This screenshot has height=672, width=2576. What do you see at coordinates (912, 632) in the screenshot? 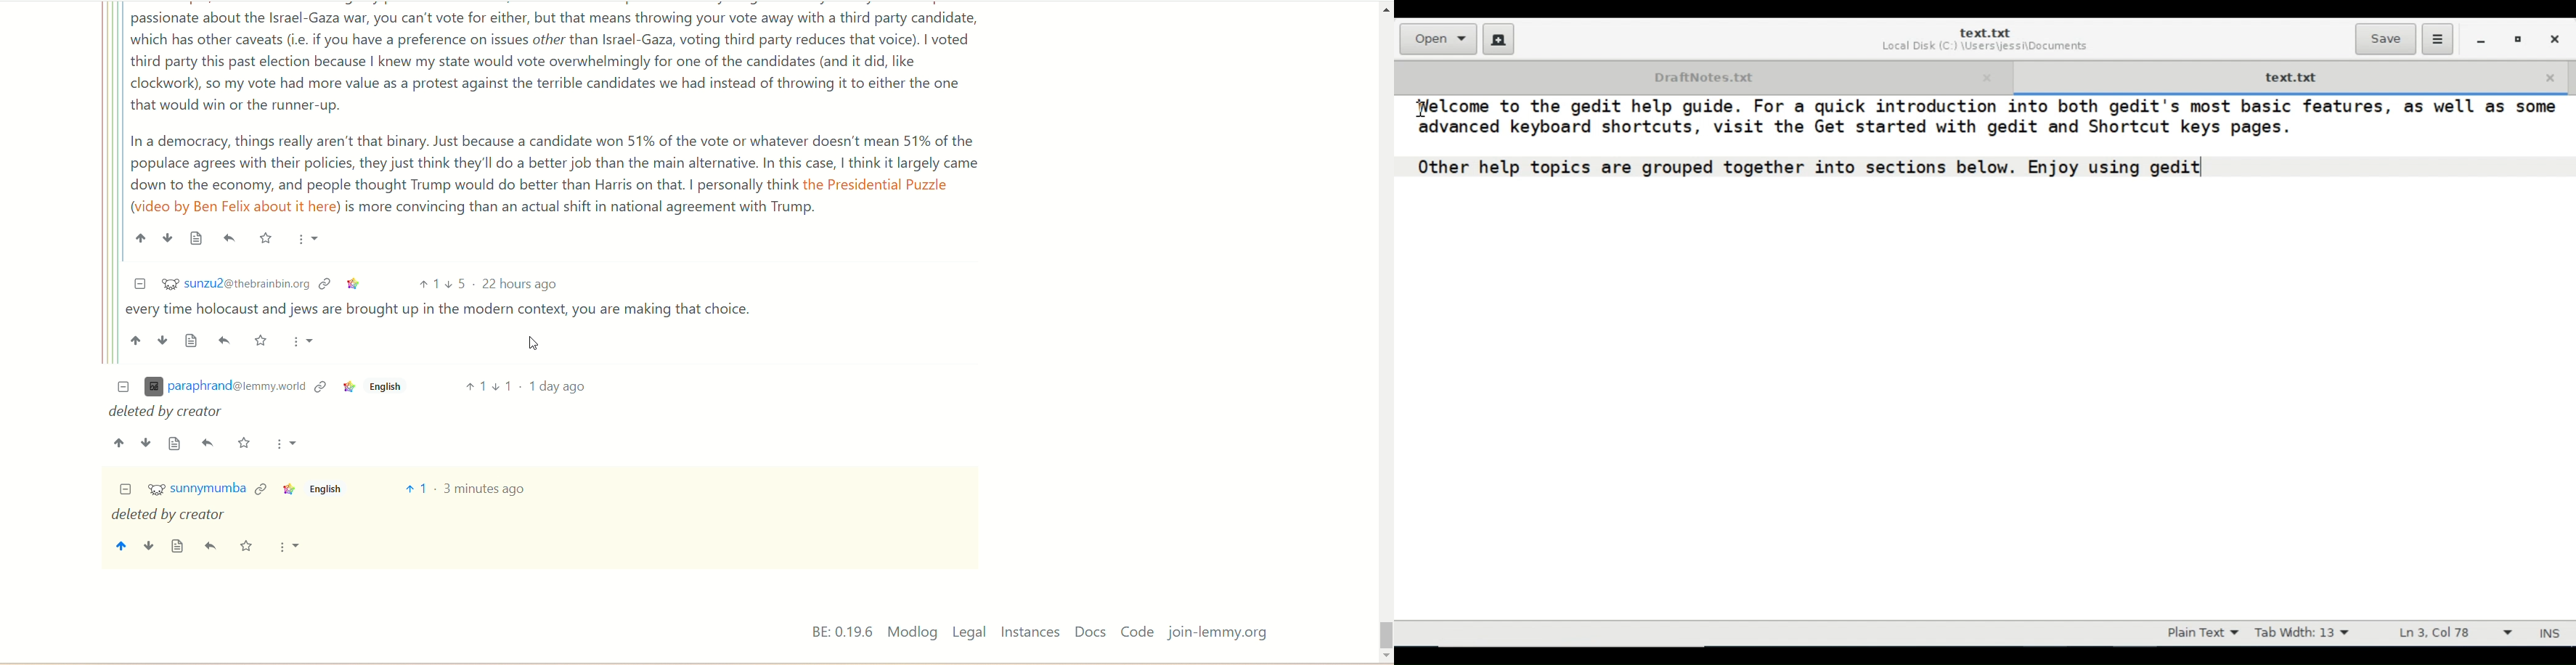
I see `Modlog` at bounding box center [912, 632].